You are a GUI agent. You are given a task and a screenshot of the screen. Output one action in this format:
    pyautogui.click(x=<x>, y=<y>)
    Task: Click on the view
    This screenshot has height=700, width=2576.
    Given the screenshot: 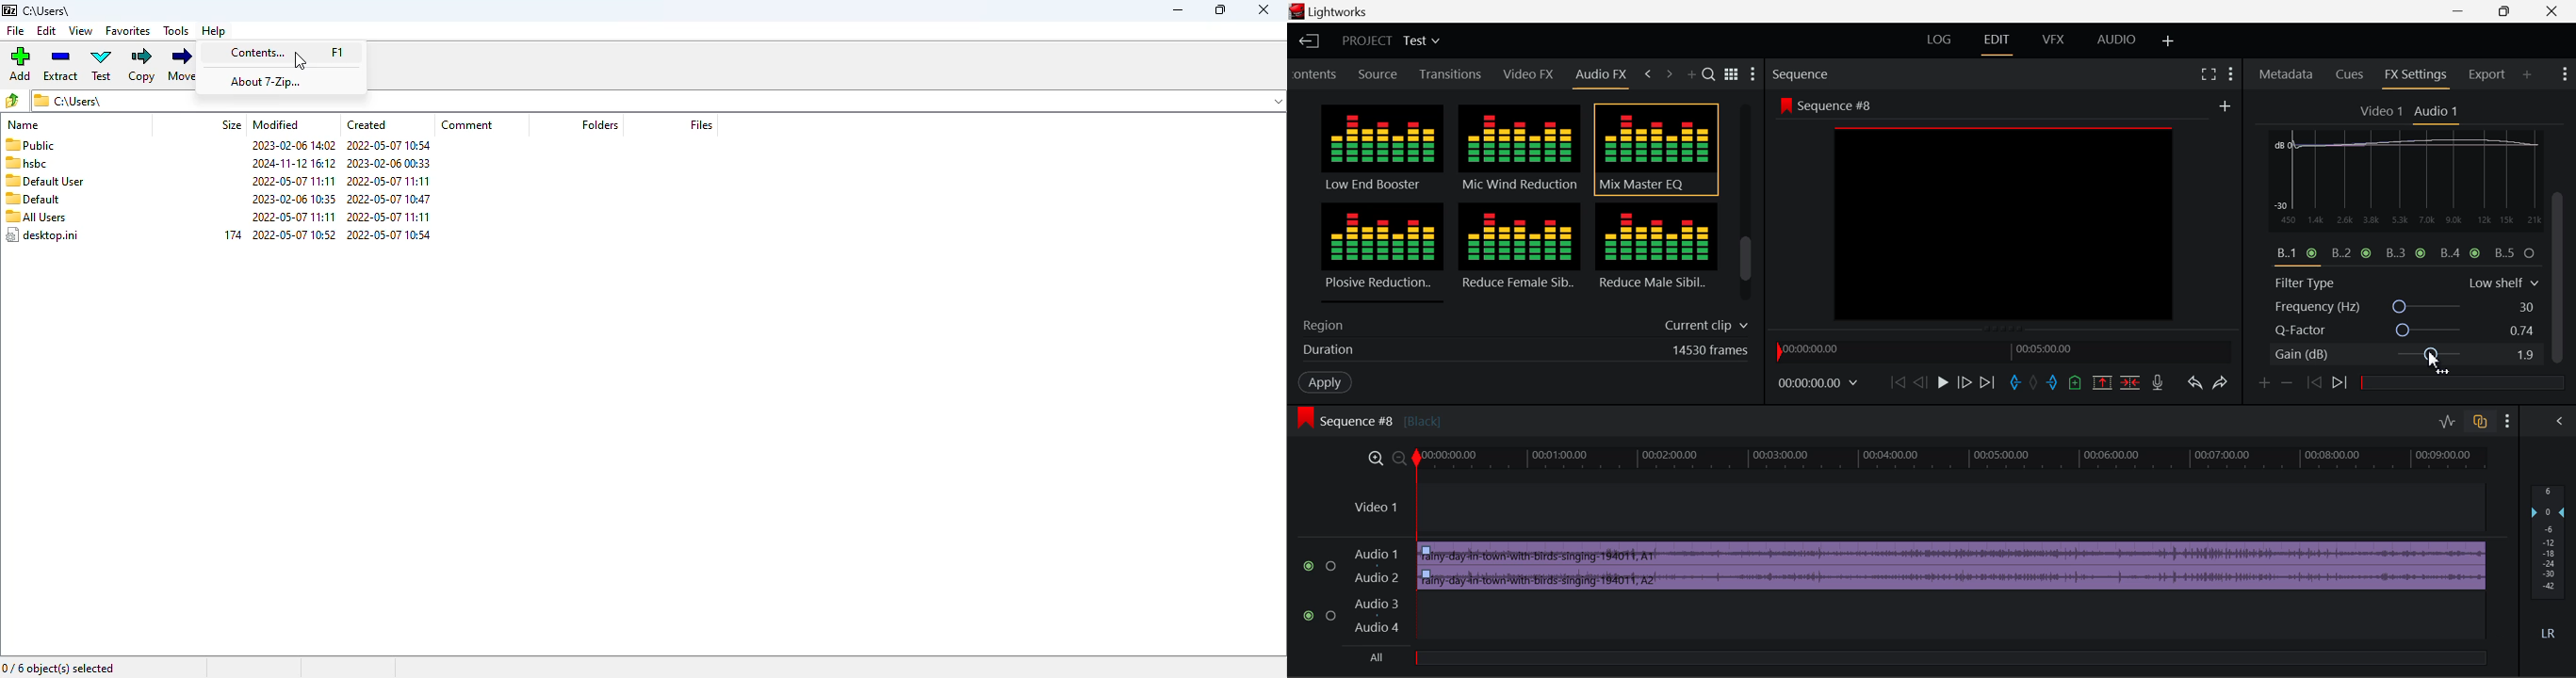 What is the action you would take?
    pyautogui.click(x=82, y=31)
    